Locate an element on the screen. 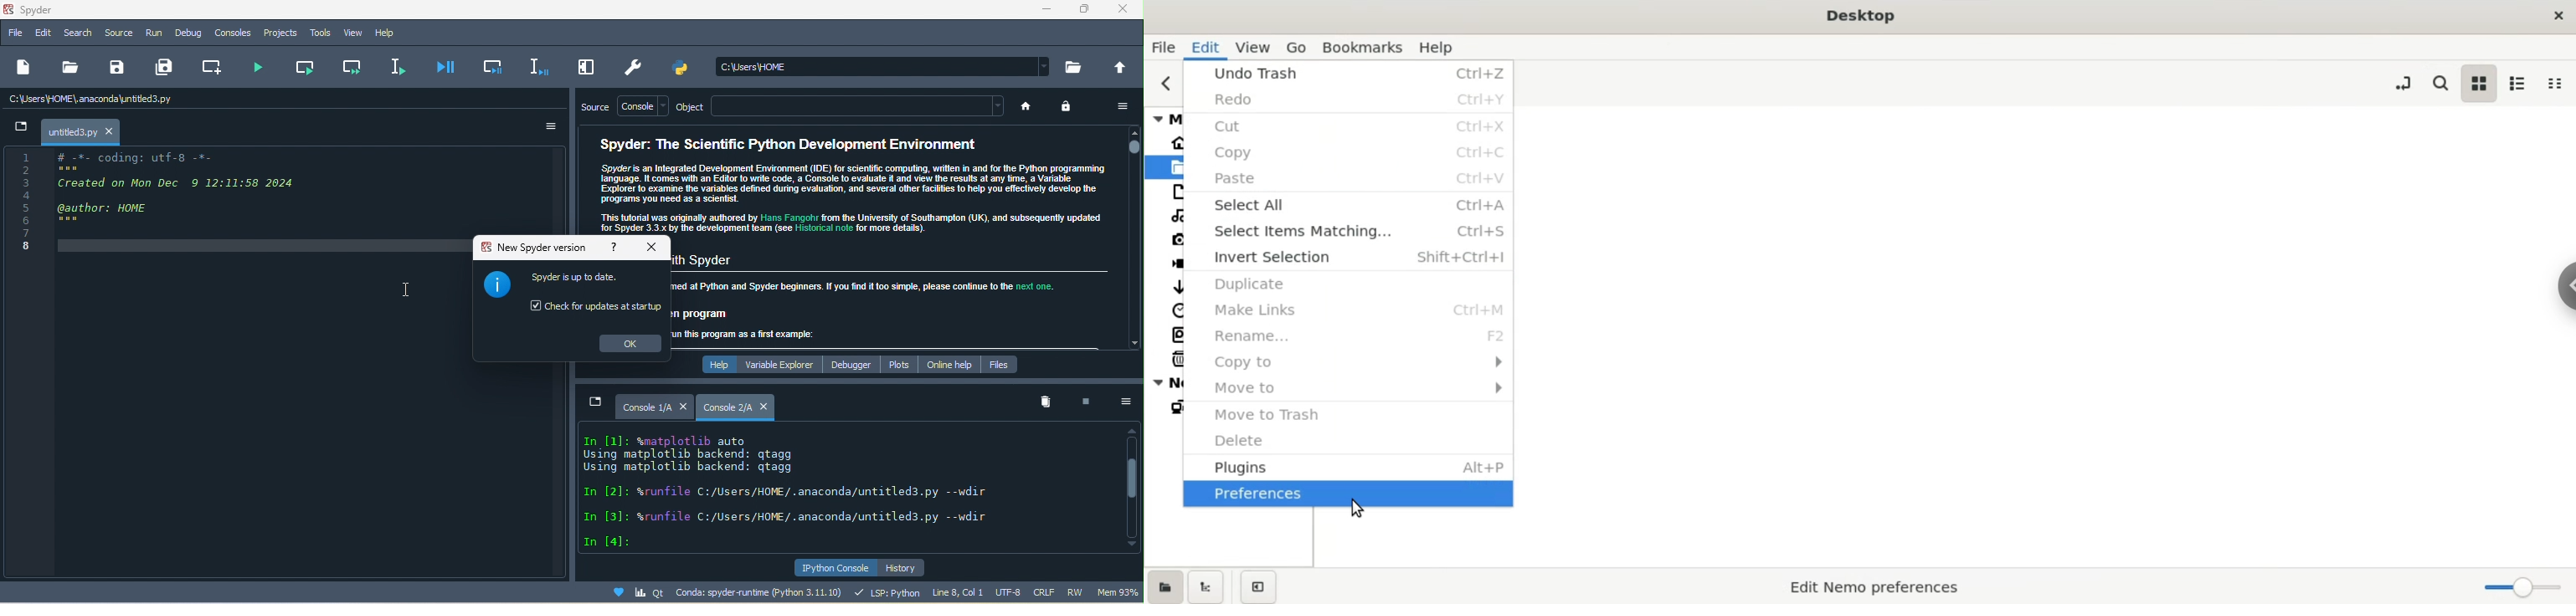 This screenshot has width=2576, height=616. pythonpath manager is located at coordinates (683, 69).